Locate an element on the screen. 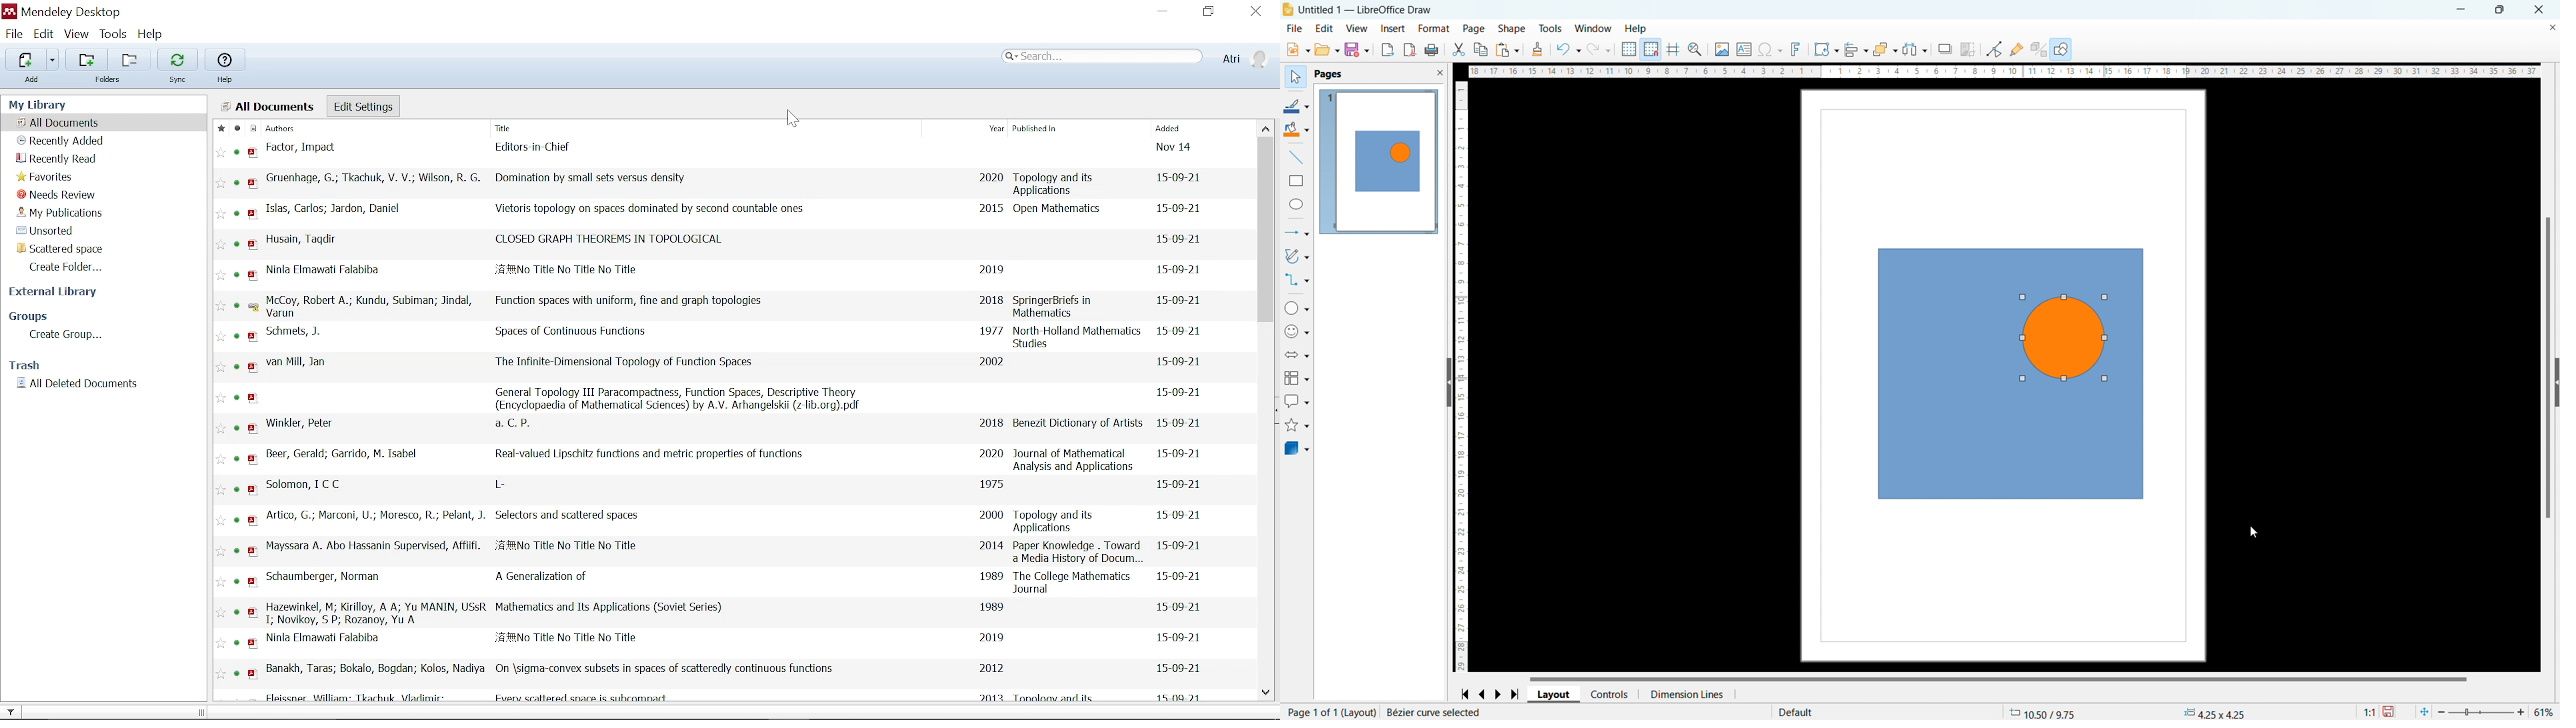  close pane is located at coordinates (1440, 72).